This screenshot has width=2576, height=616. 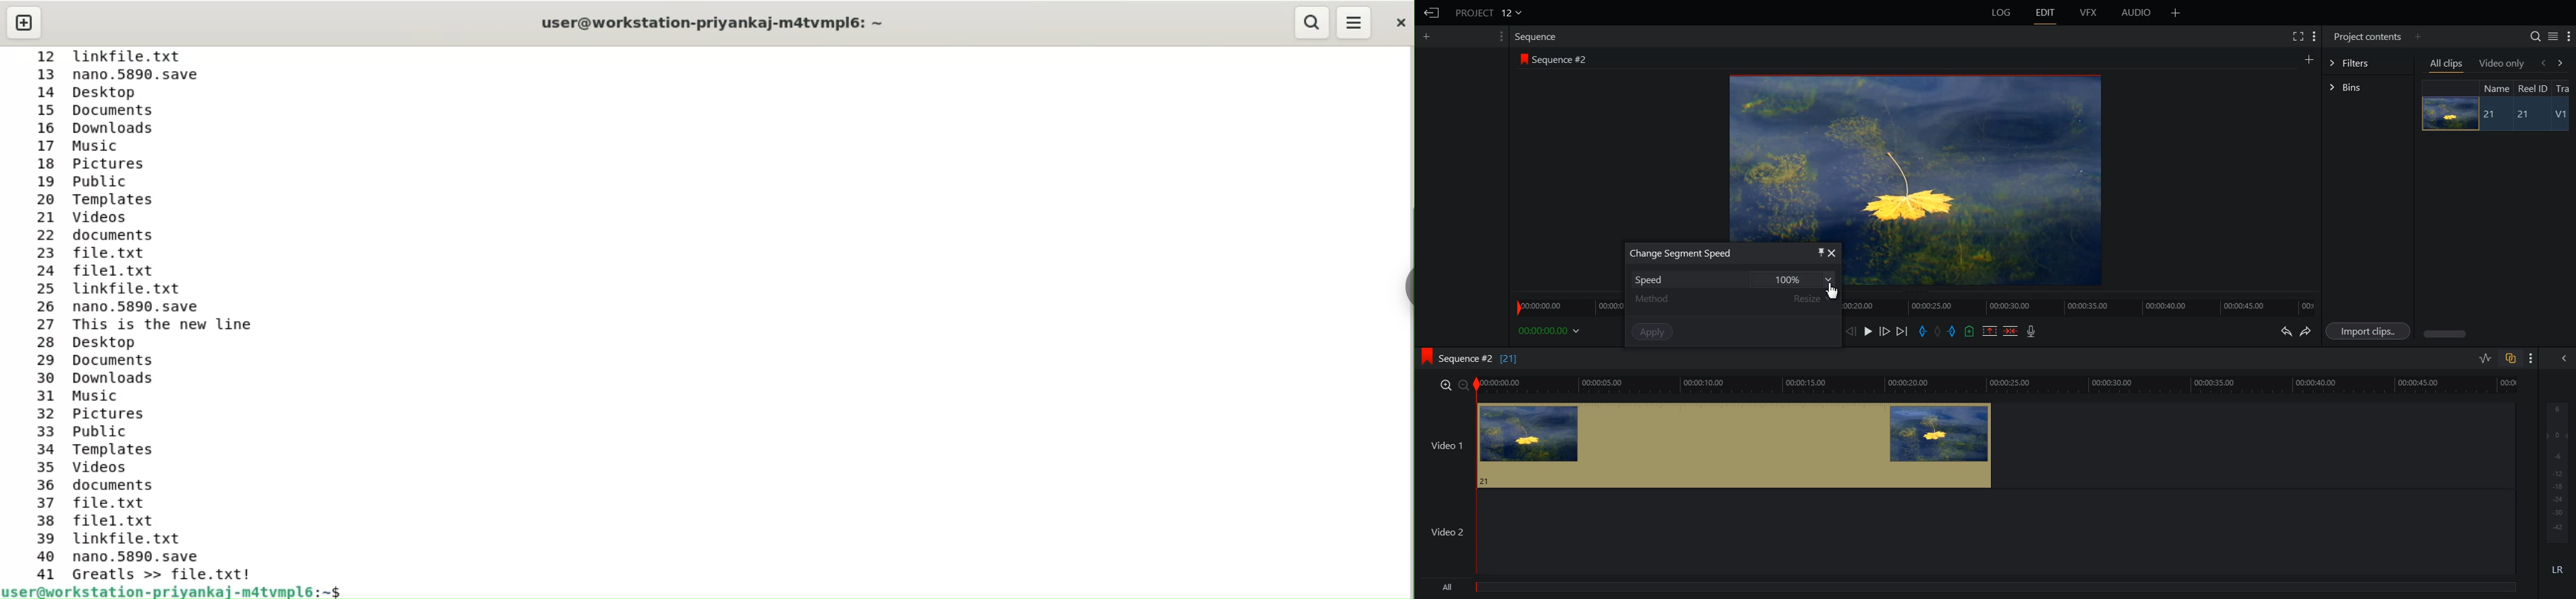 What do you see at coordinates (1793, 280) in the screenshot?
I see `100%` at bounding box center [1793, 280].